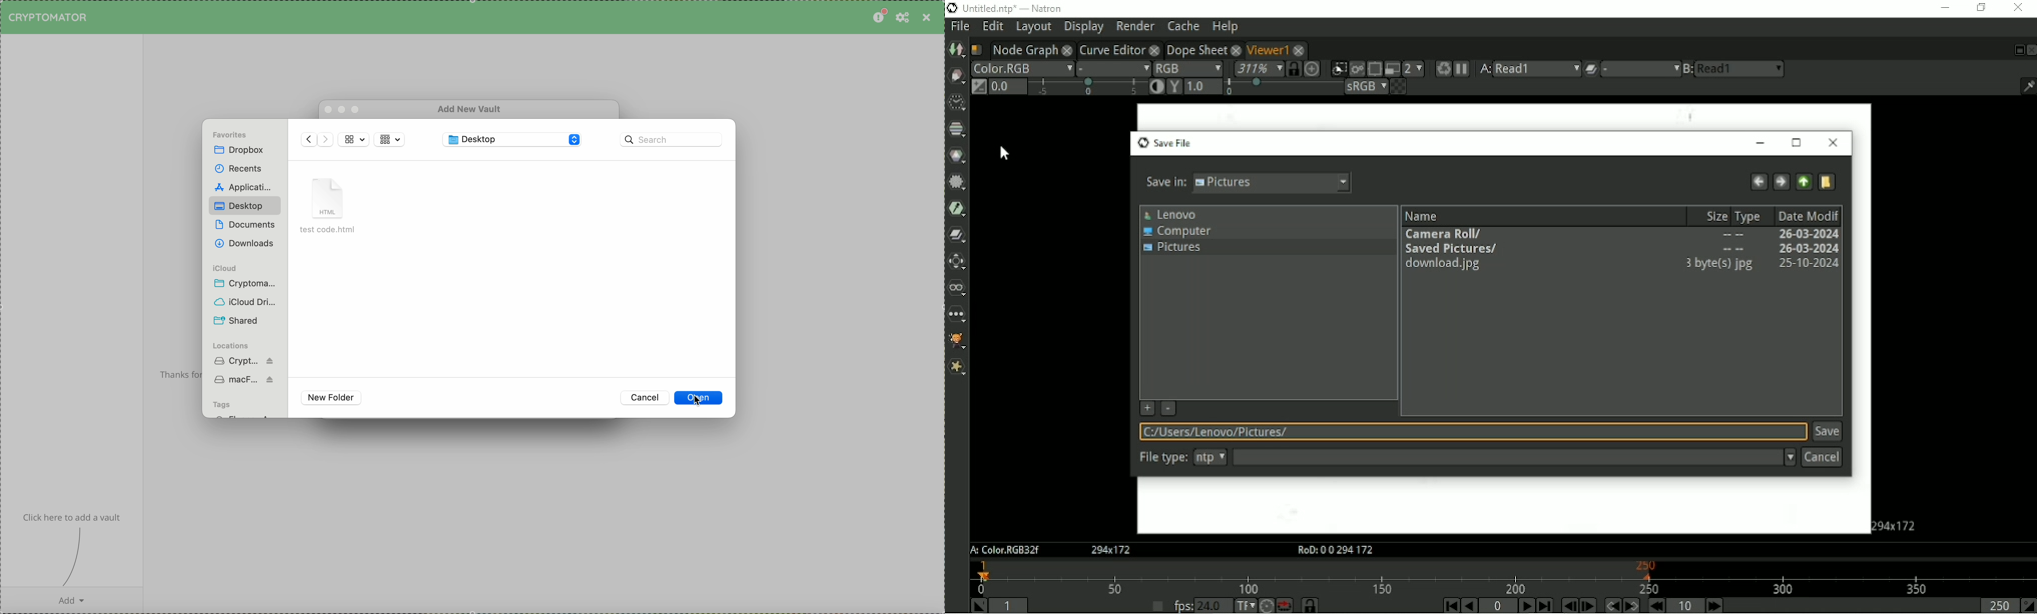 This screenshot has width=2044, height=616. What do you see at coordinates (927, 18) in the screenshot?
I see `close` at bounding box center [927, 18].